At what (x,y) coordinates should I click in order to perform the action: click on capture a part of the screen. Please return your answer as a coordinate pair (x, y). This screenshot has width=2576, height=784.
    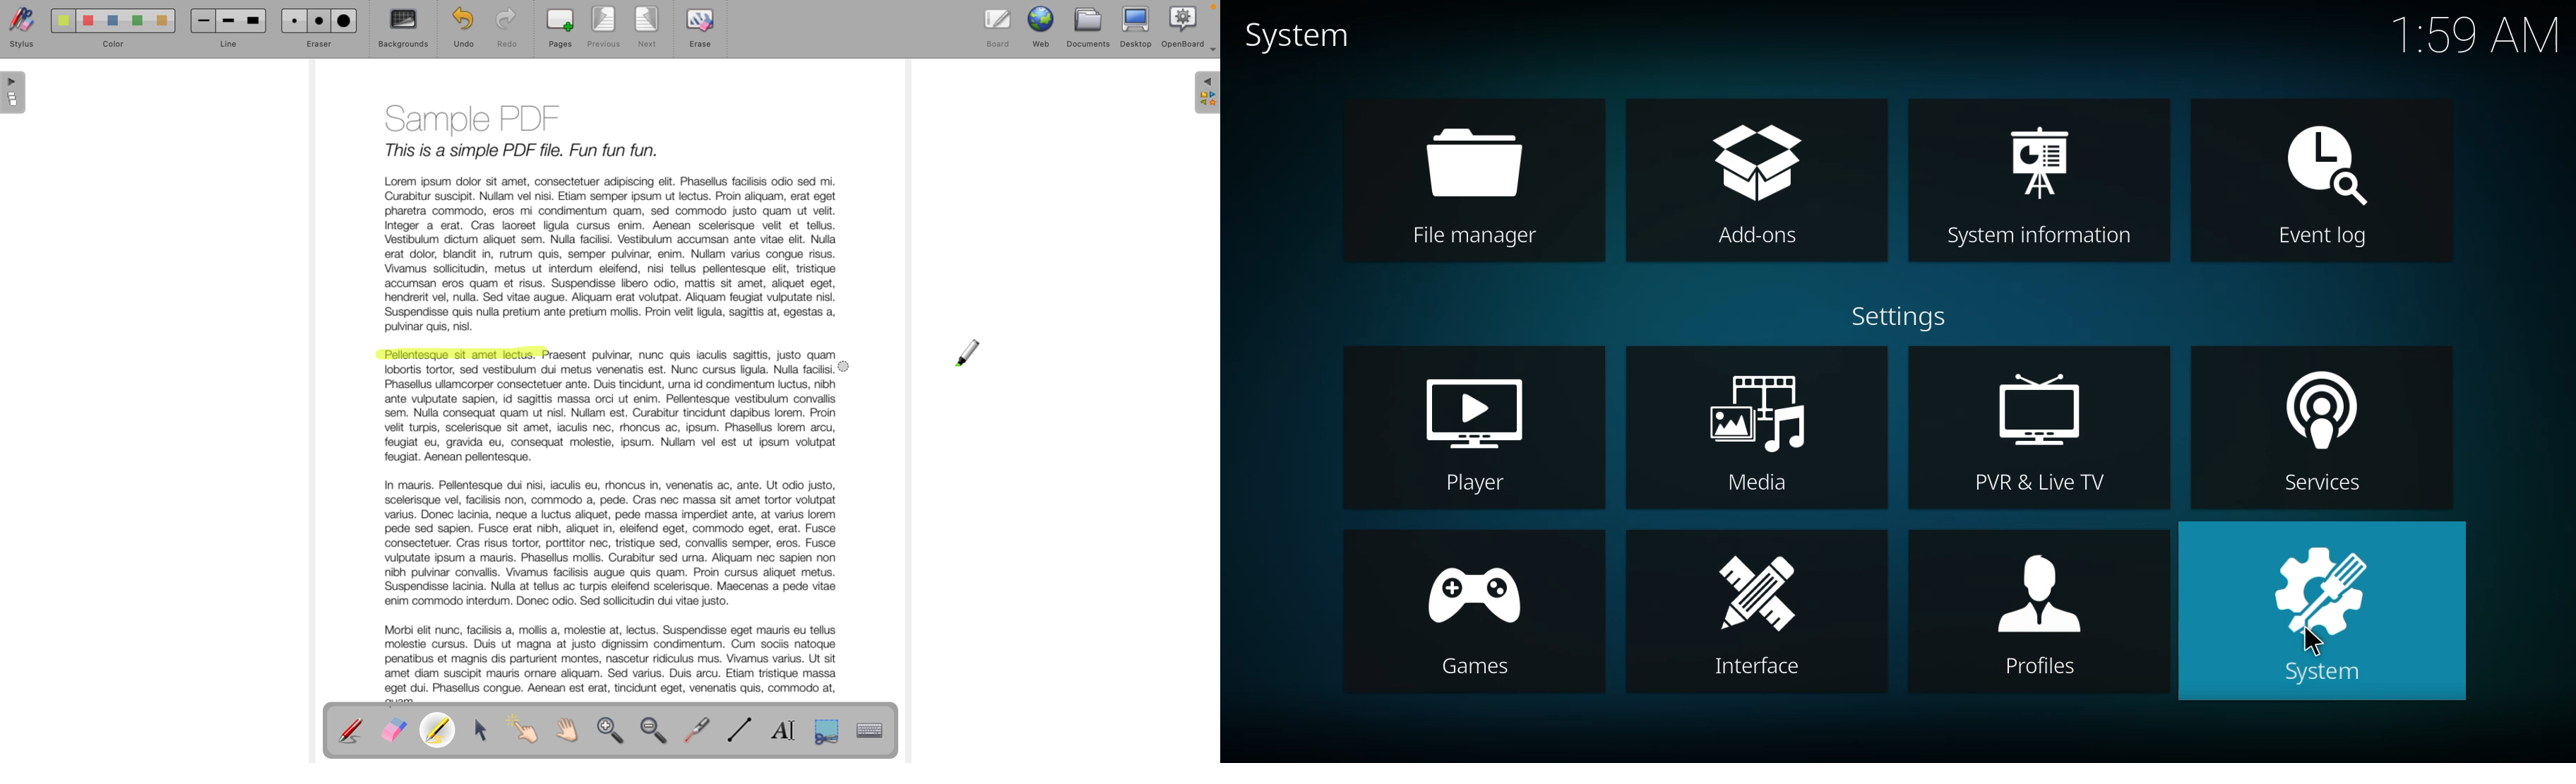
    Looking at the image, I should click on (827, 730).